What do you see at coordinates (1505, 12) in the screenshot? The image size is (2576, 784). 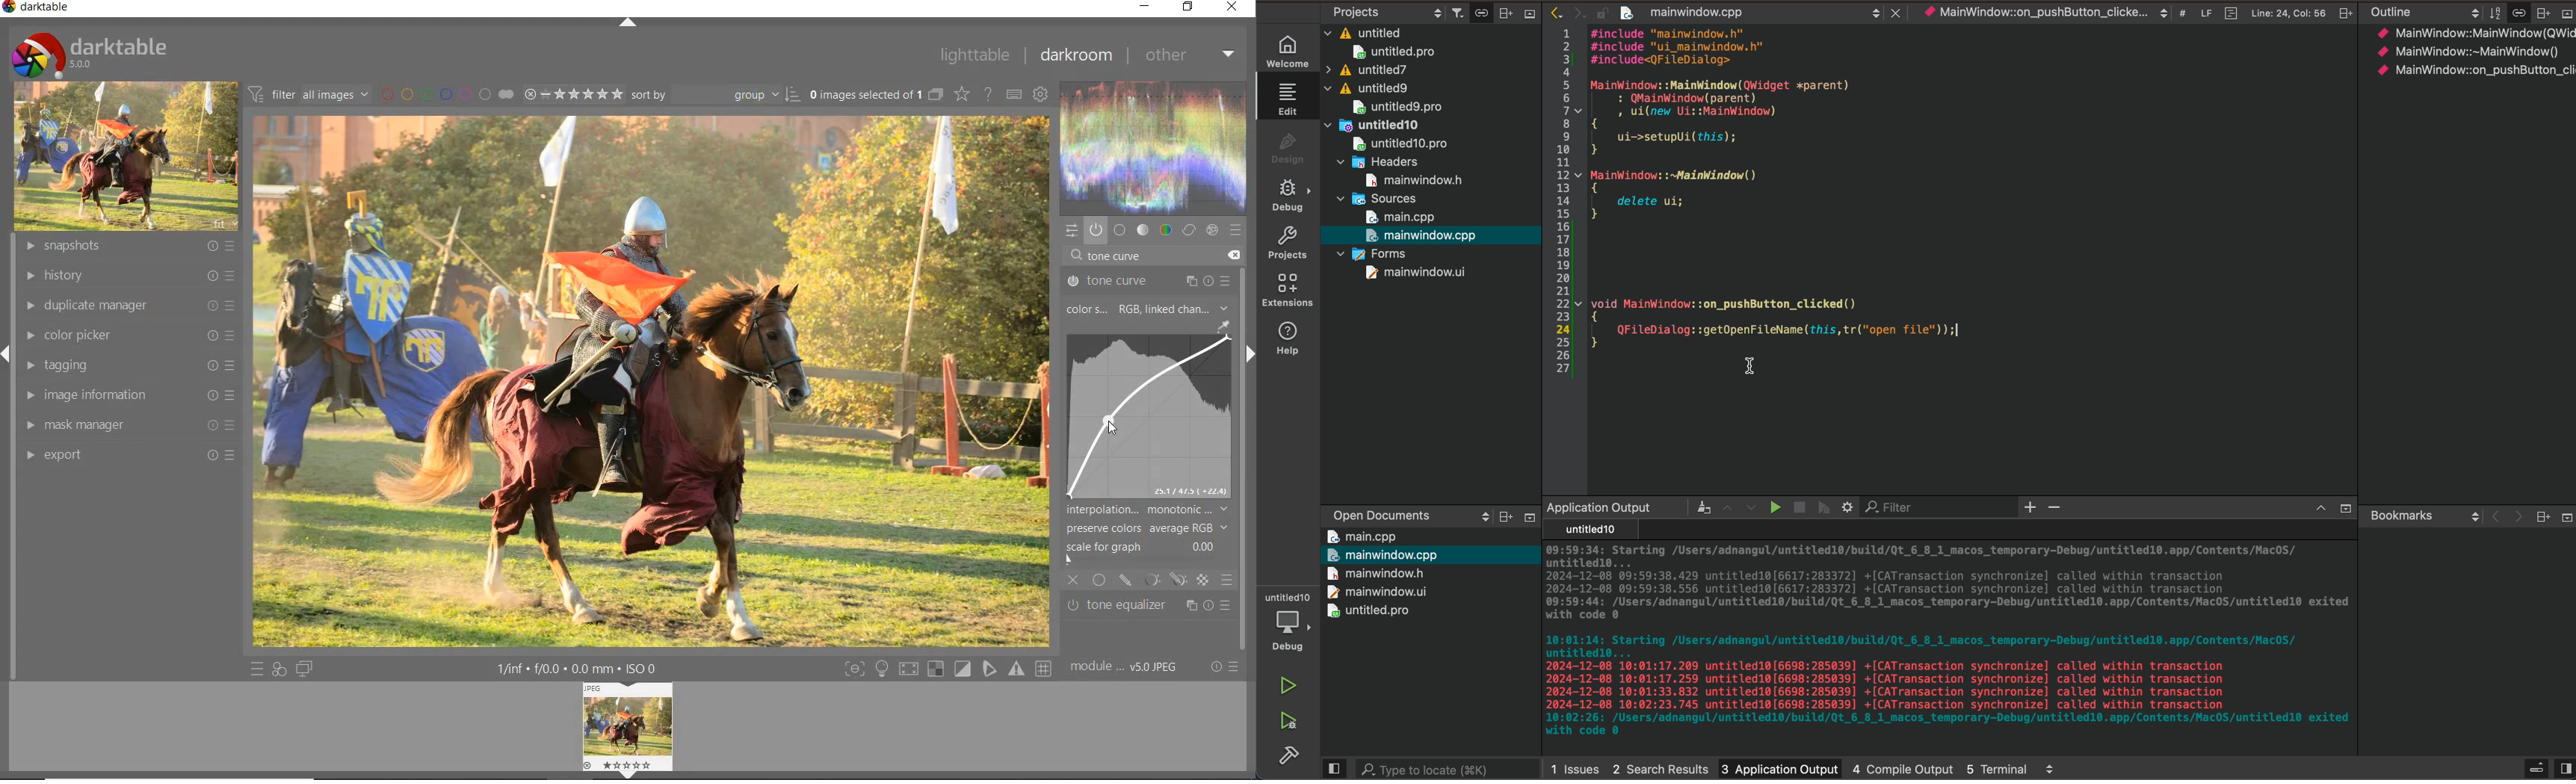 I see `` at bounding box center [1505, 12].